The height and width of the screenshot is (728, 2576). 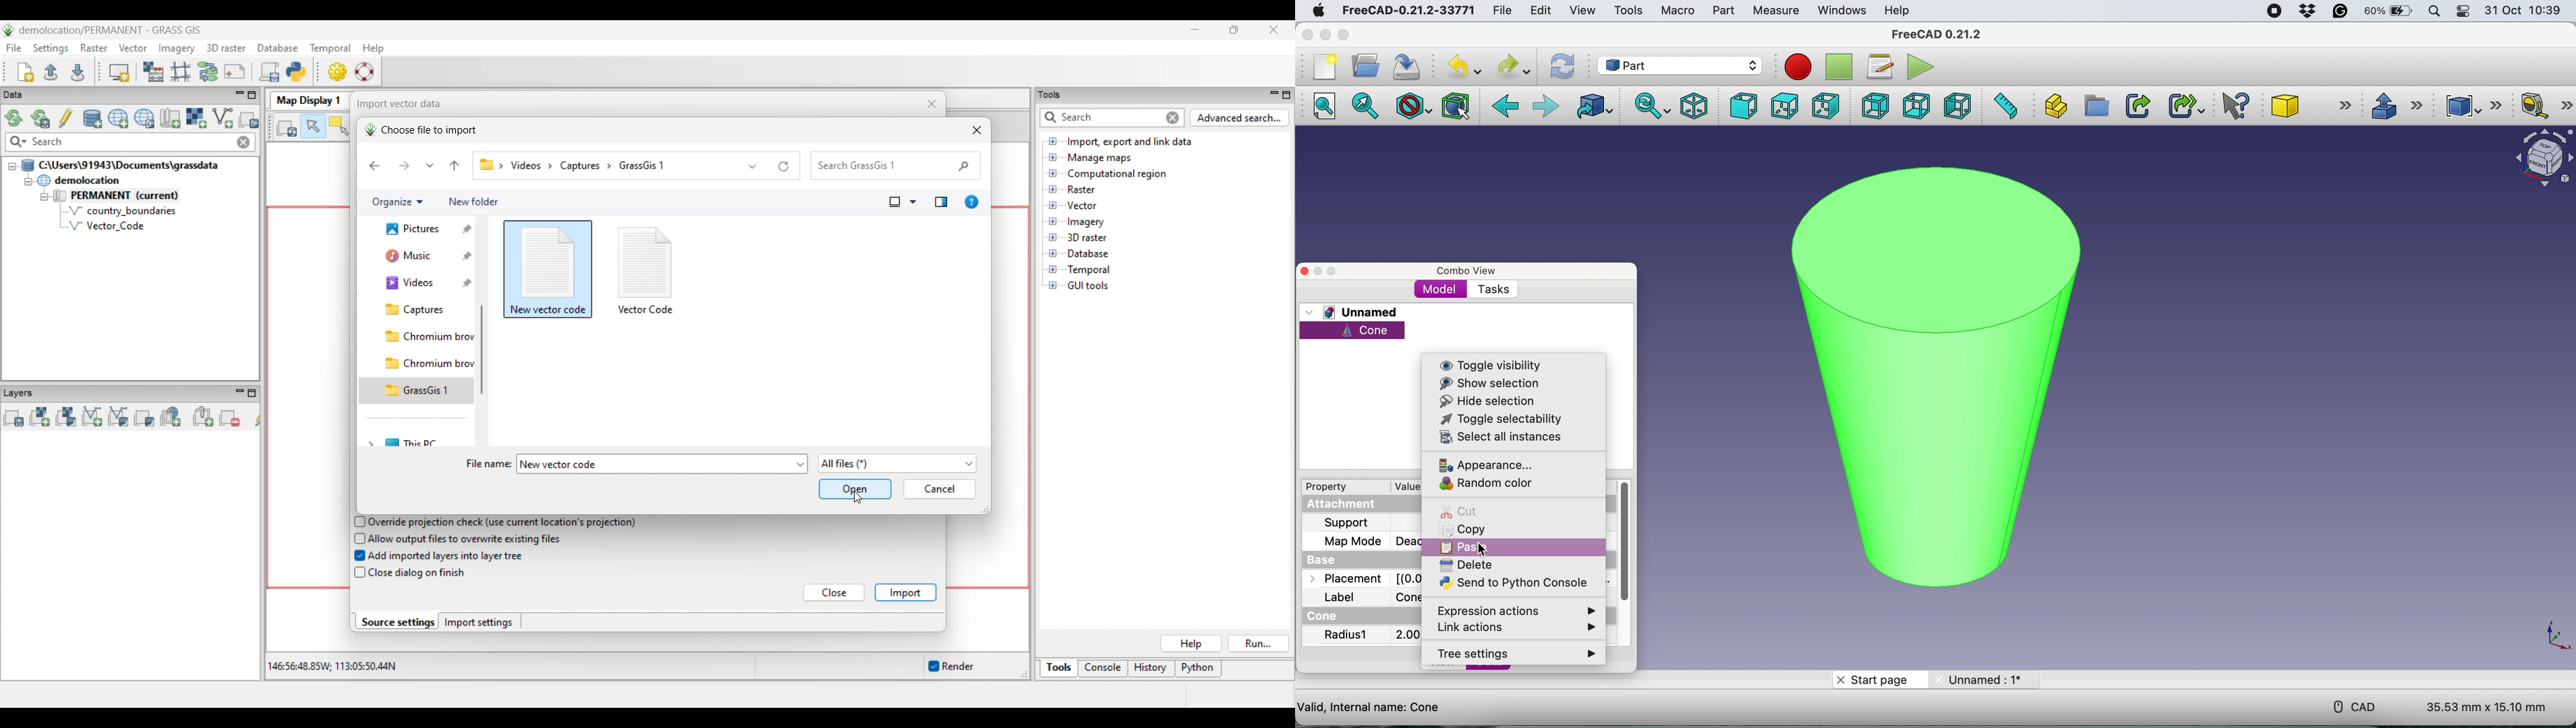 I want to click on 31 oct 10:39, so click(x=2528, y=11).